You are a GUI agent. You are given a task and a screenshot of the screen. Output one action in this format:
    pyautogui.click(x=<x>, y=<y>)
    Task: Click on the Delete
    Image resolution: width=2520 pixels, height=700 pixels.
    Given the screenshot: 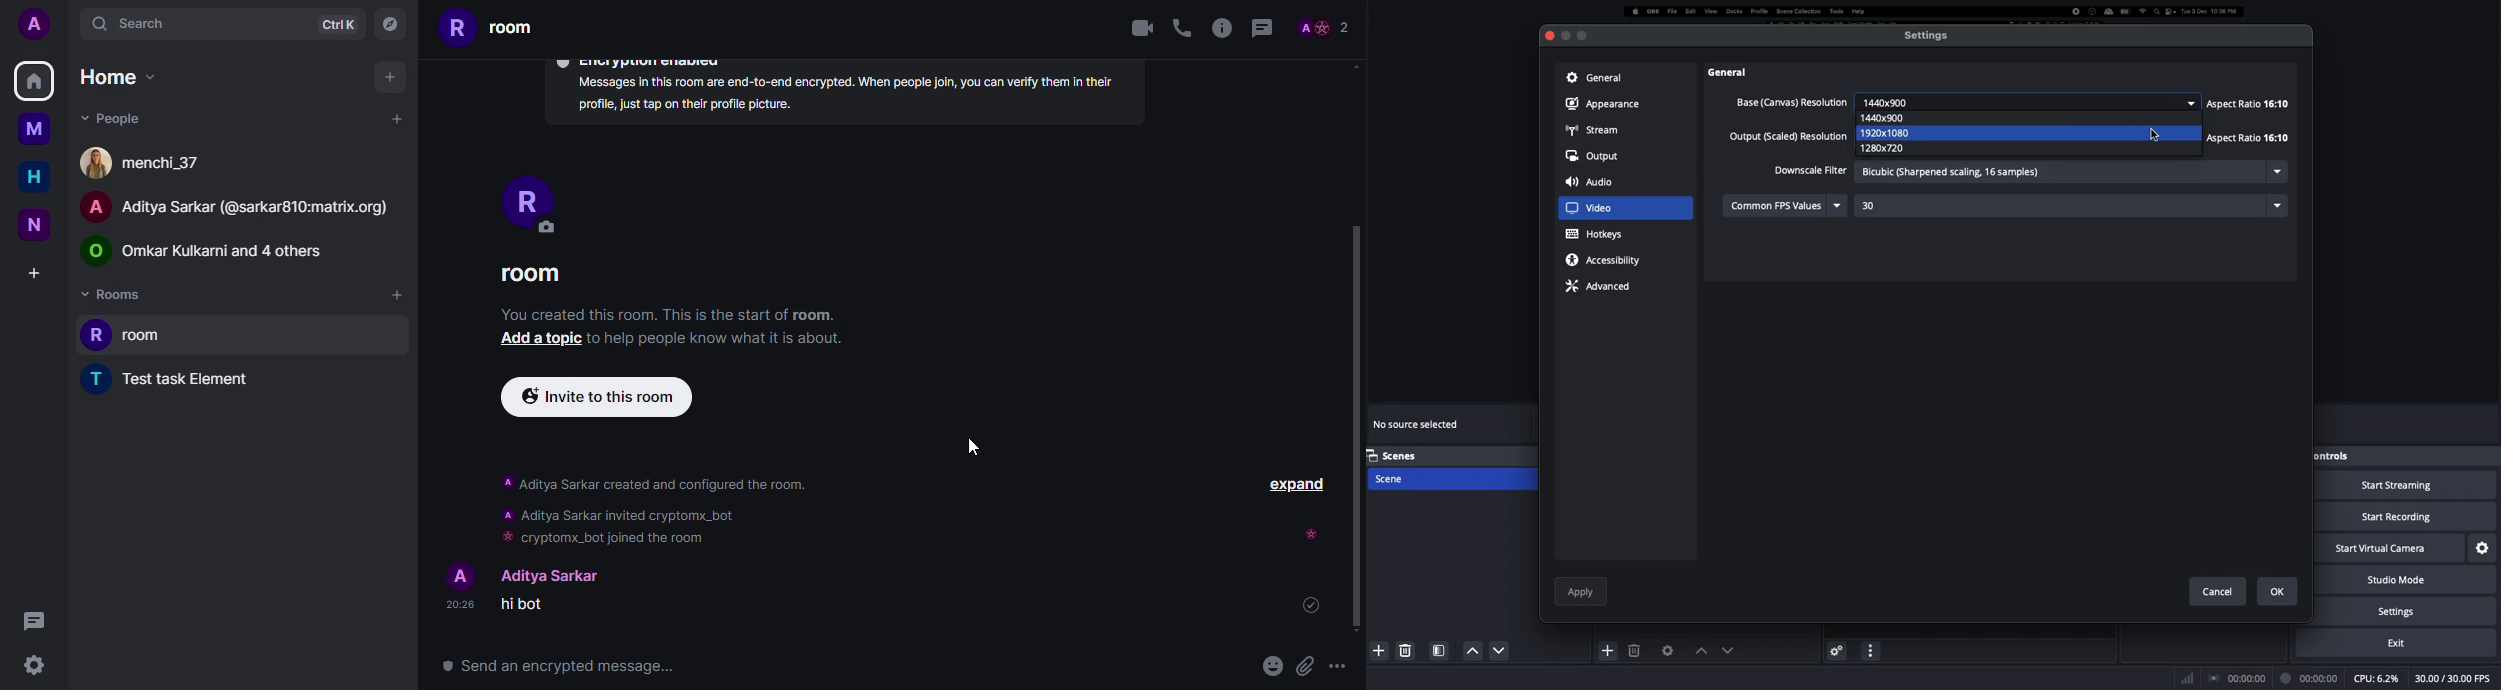 What is the action you would take?
    pyautogui.click(x=1636, y=651)
    